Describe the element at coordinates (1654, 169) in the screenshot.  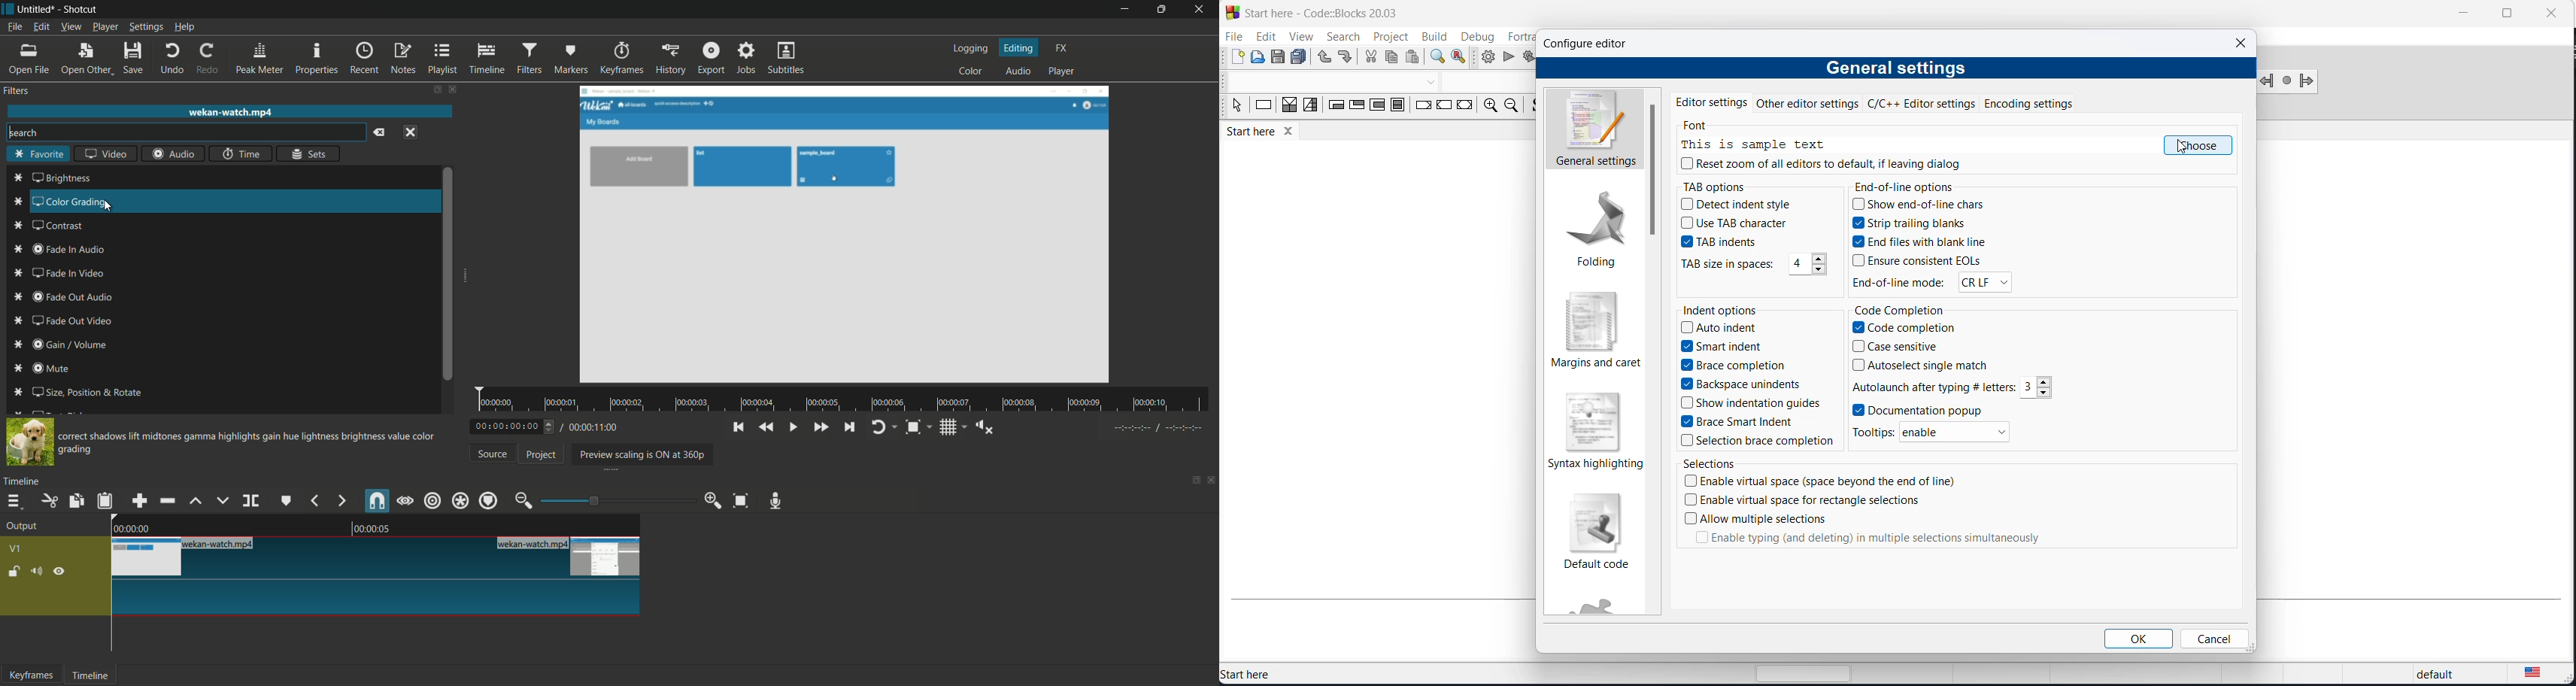
I see `scrollbar` at that location.